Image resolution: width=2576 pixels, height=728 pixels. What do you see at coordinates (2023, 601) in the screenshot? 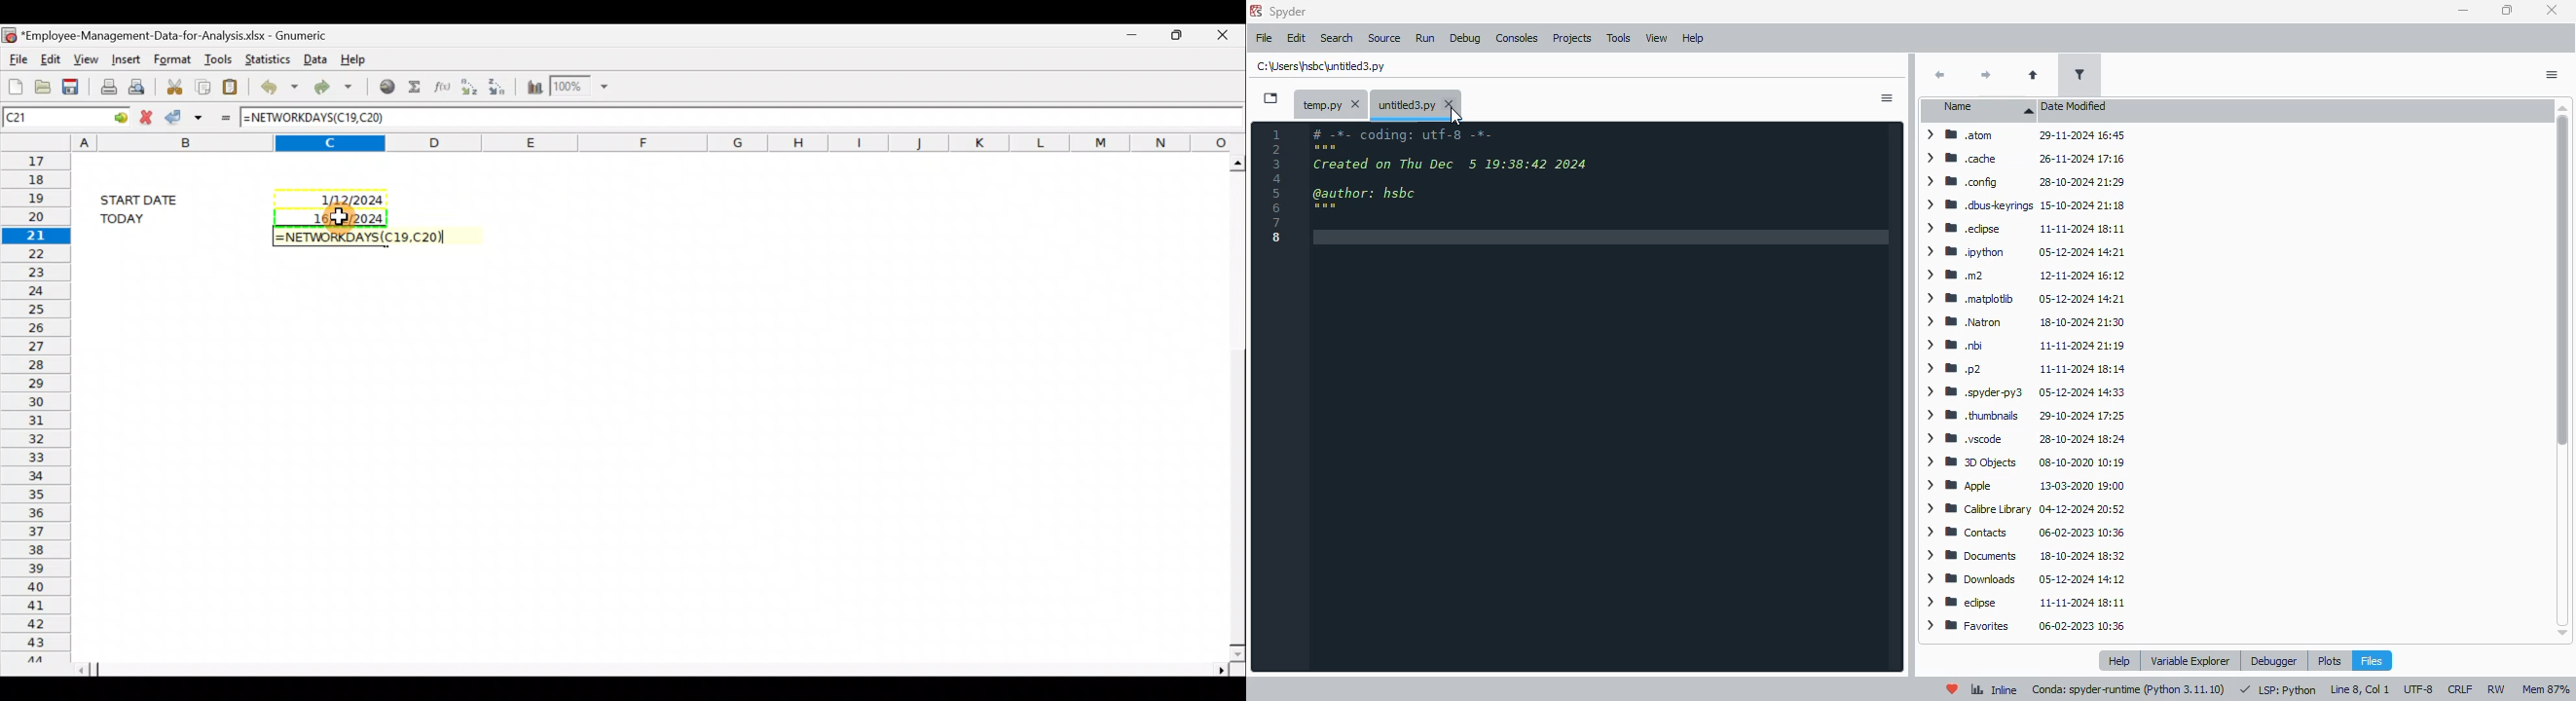
I see `> BB edipse 11-11-2024 18:11` at bounding box center [2023, 601].